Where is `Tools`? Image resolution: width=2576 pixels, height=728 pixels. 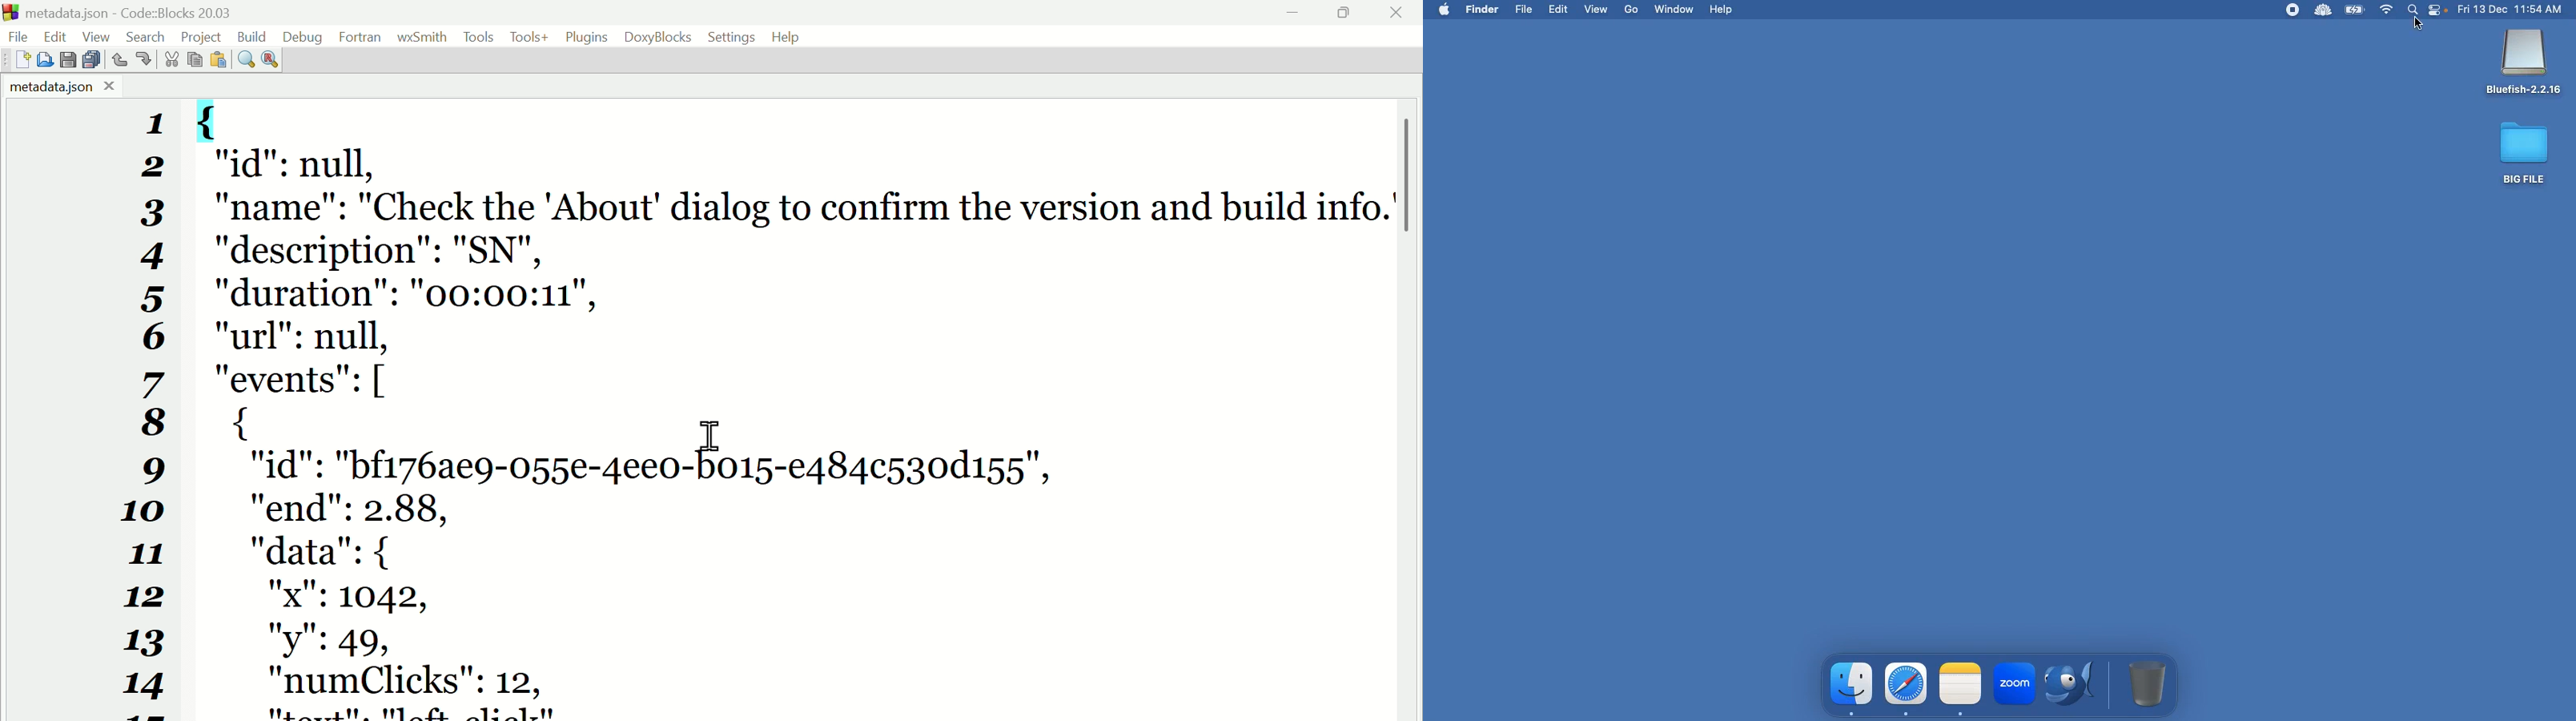
Tools is located at coordinates (529, 39).